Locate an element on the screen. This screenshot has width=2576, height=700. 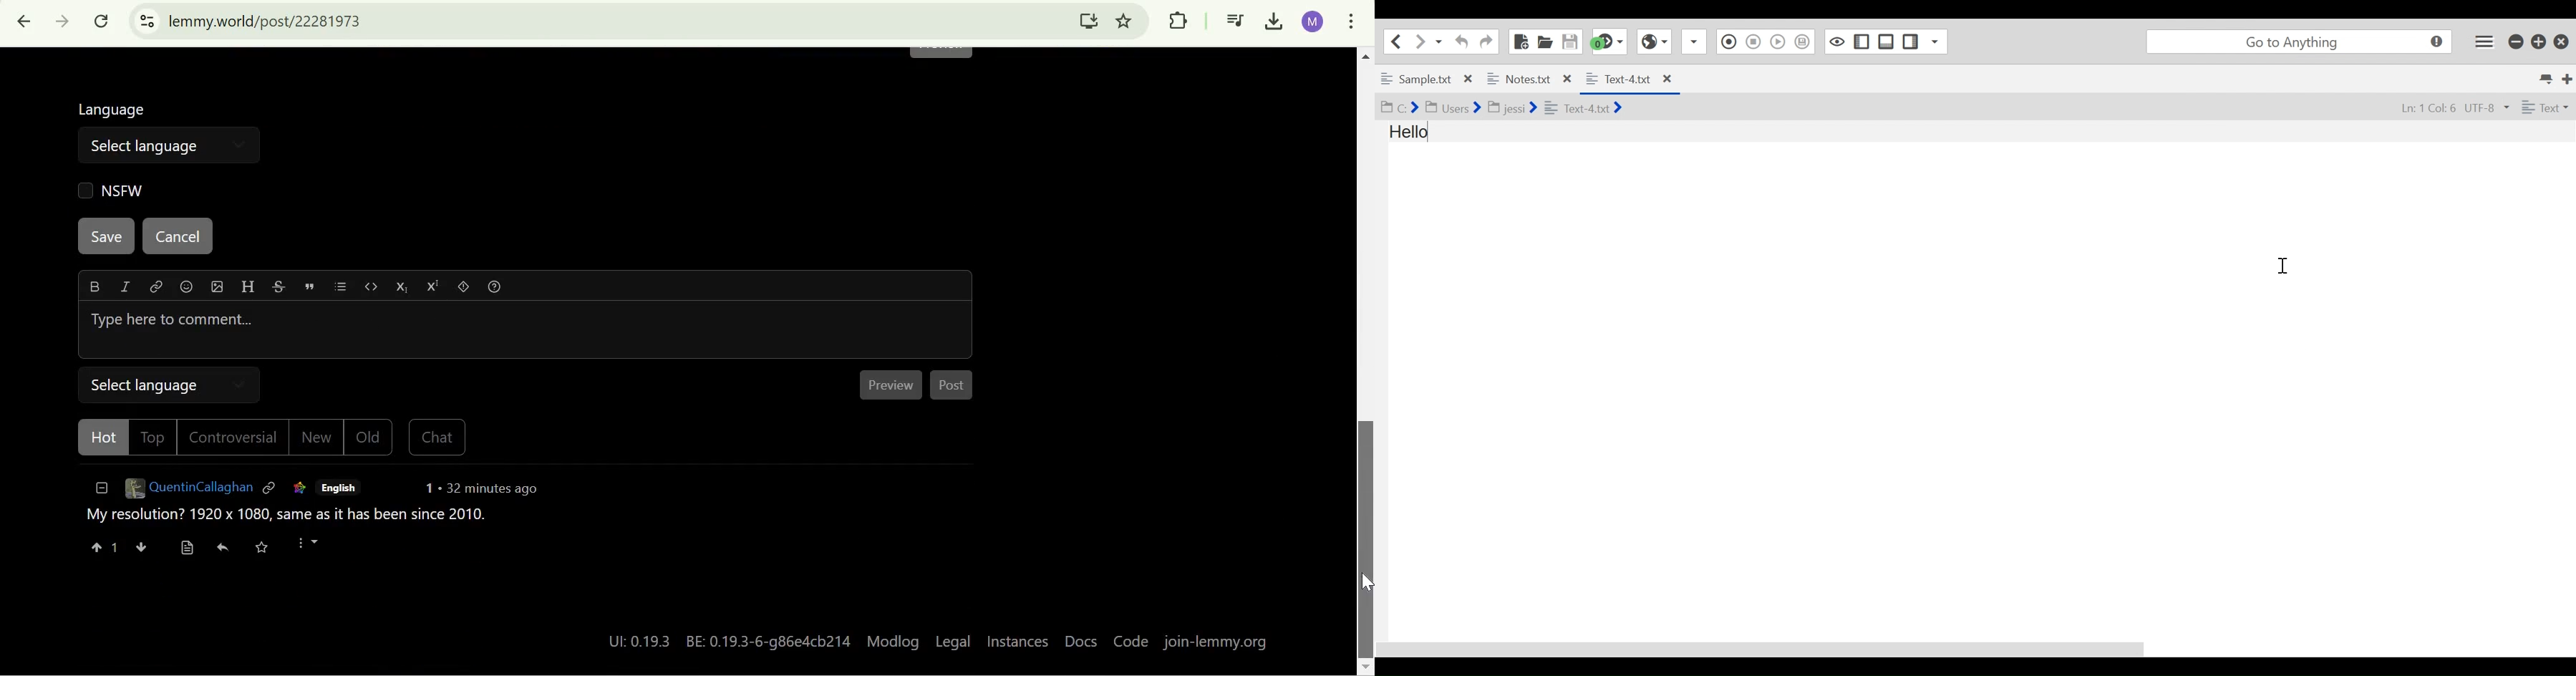
italic is located at coordinates (122, 289).